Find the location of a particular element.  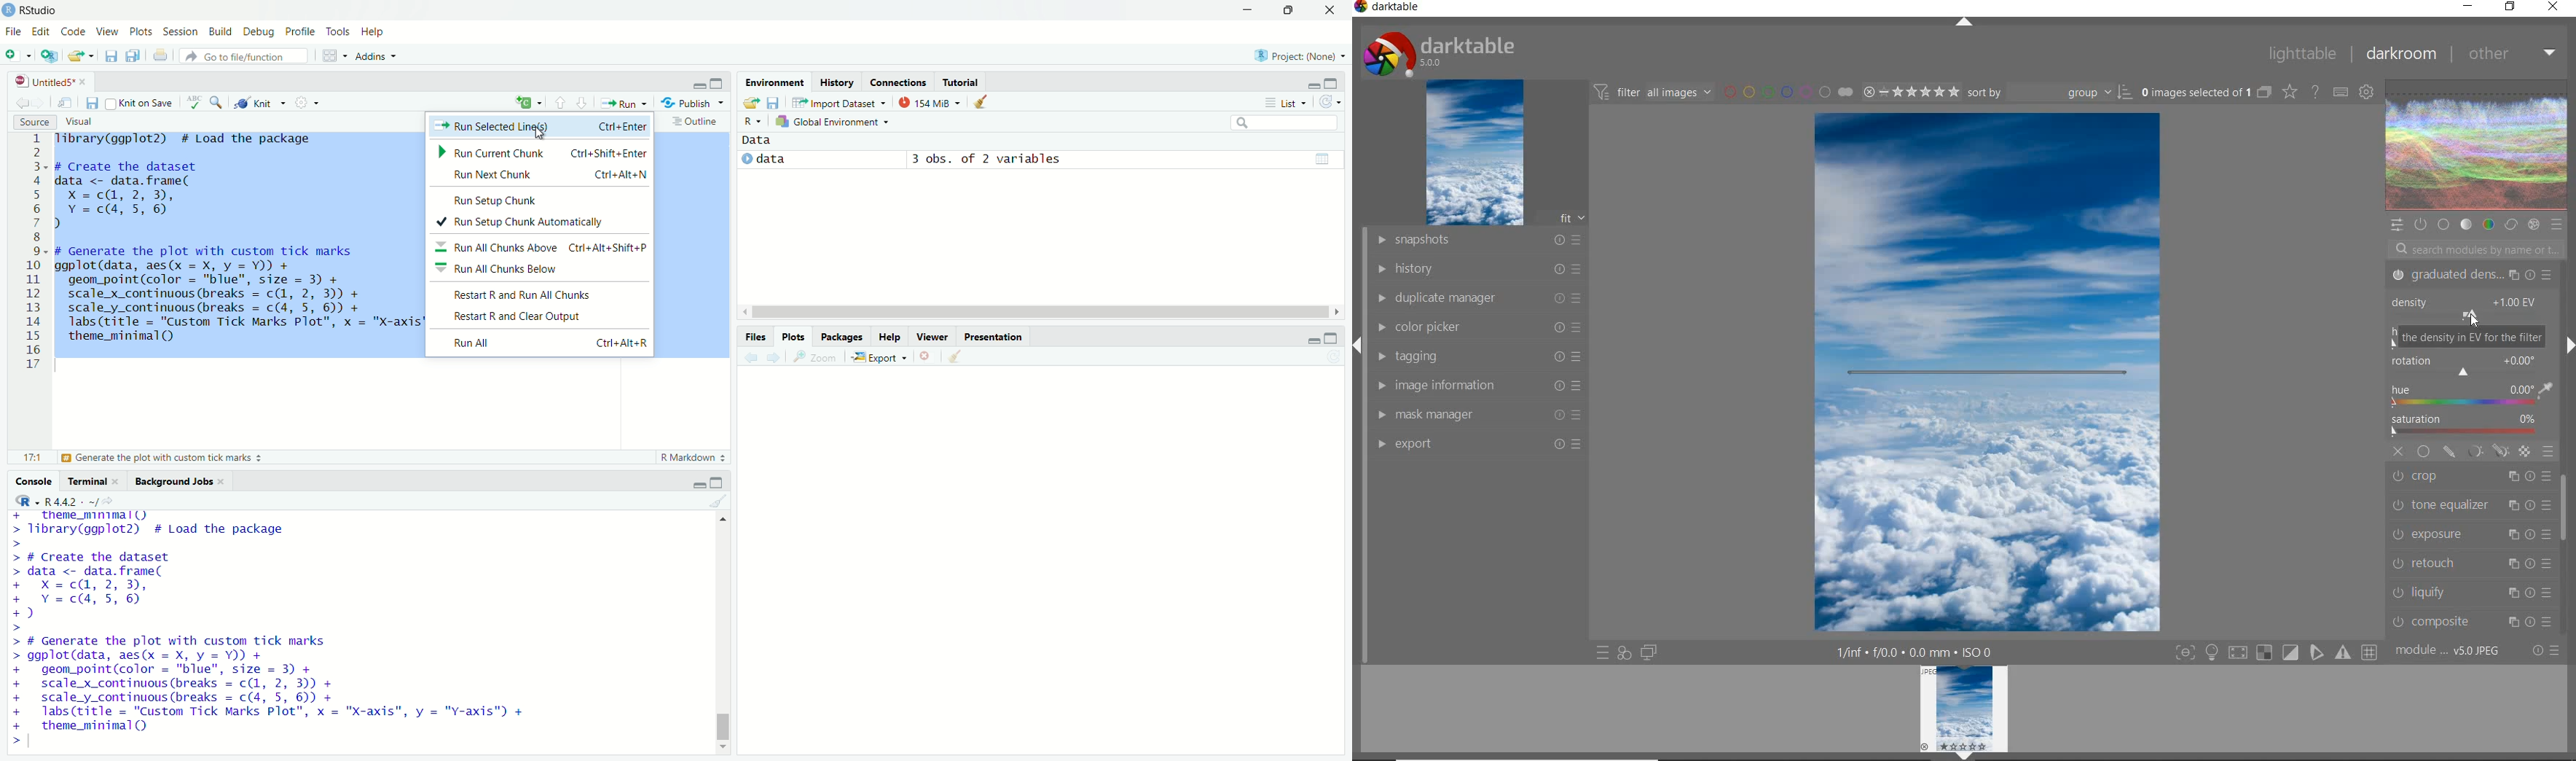

outline is located at coordinates (697, 123).